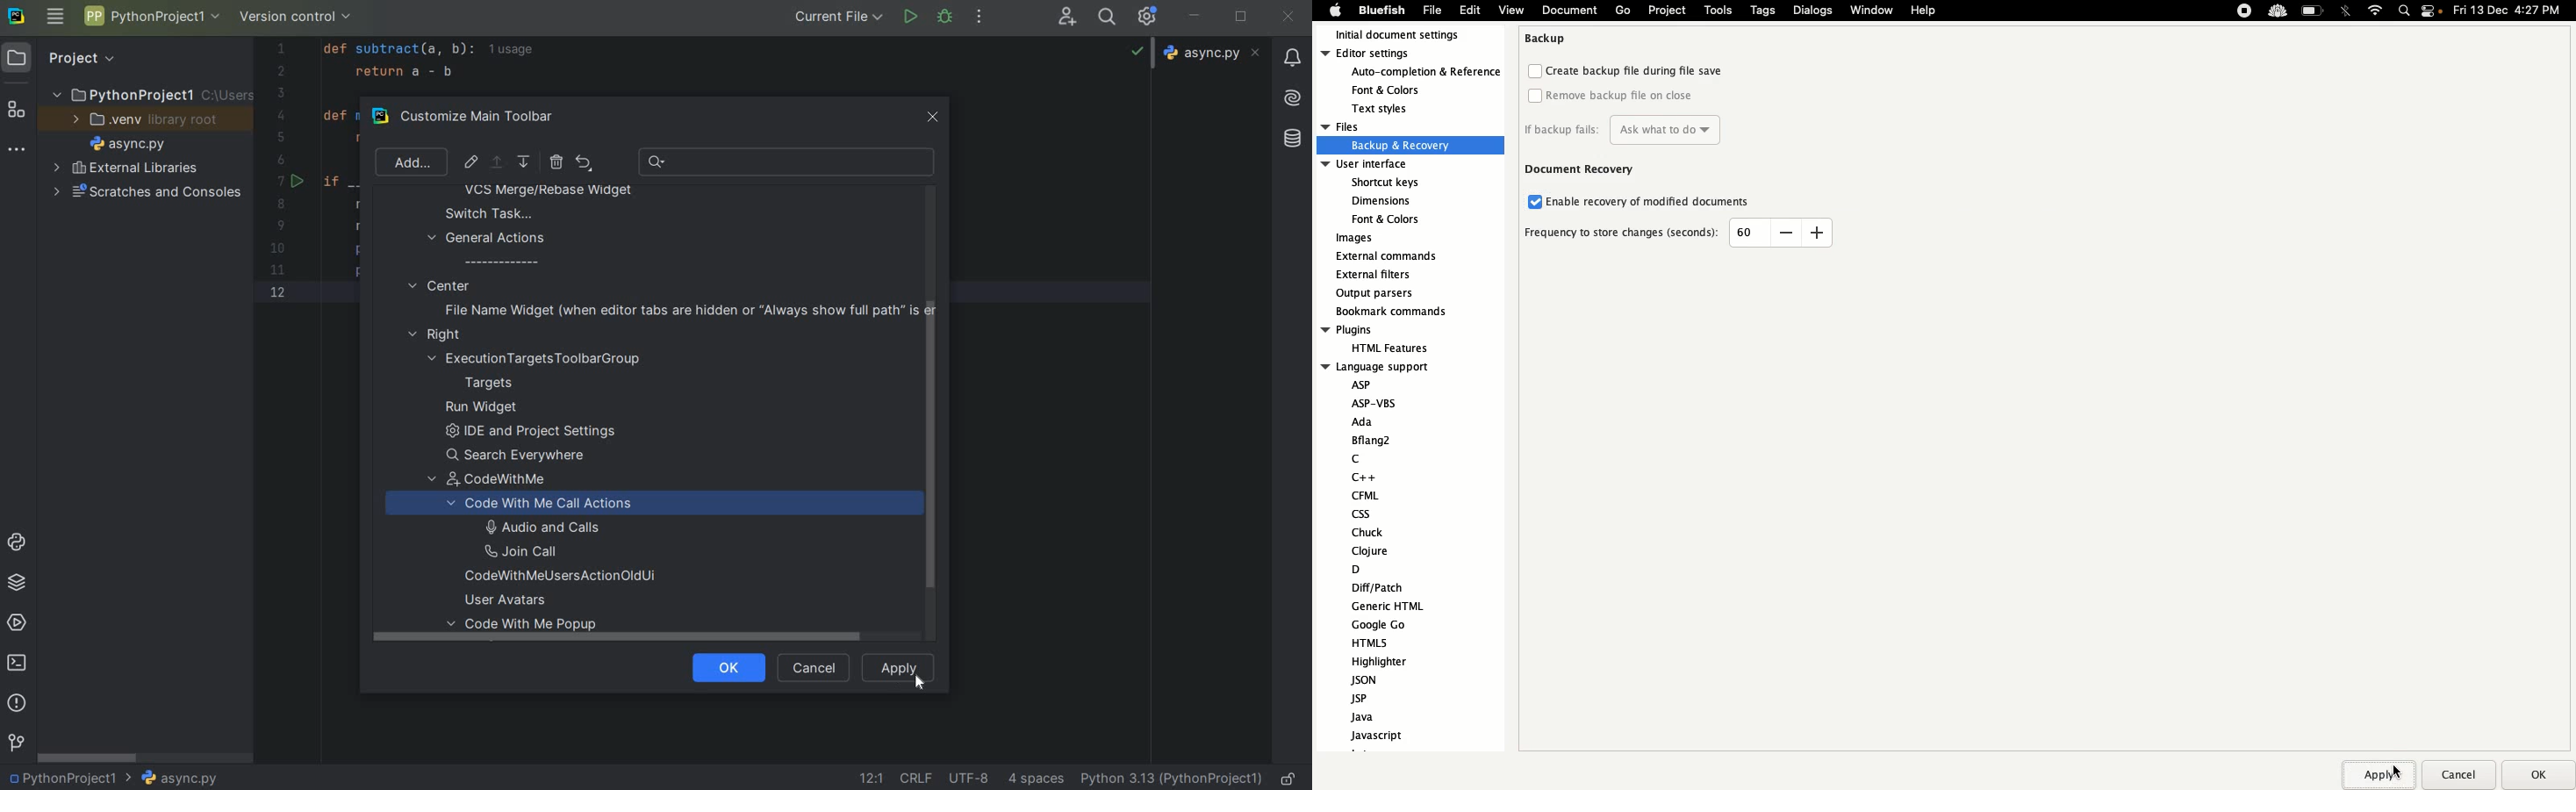  I want to click on Help, so click(1922, 11).